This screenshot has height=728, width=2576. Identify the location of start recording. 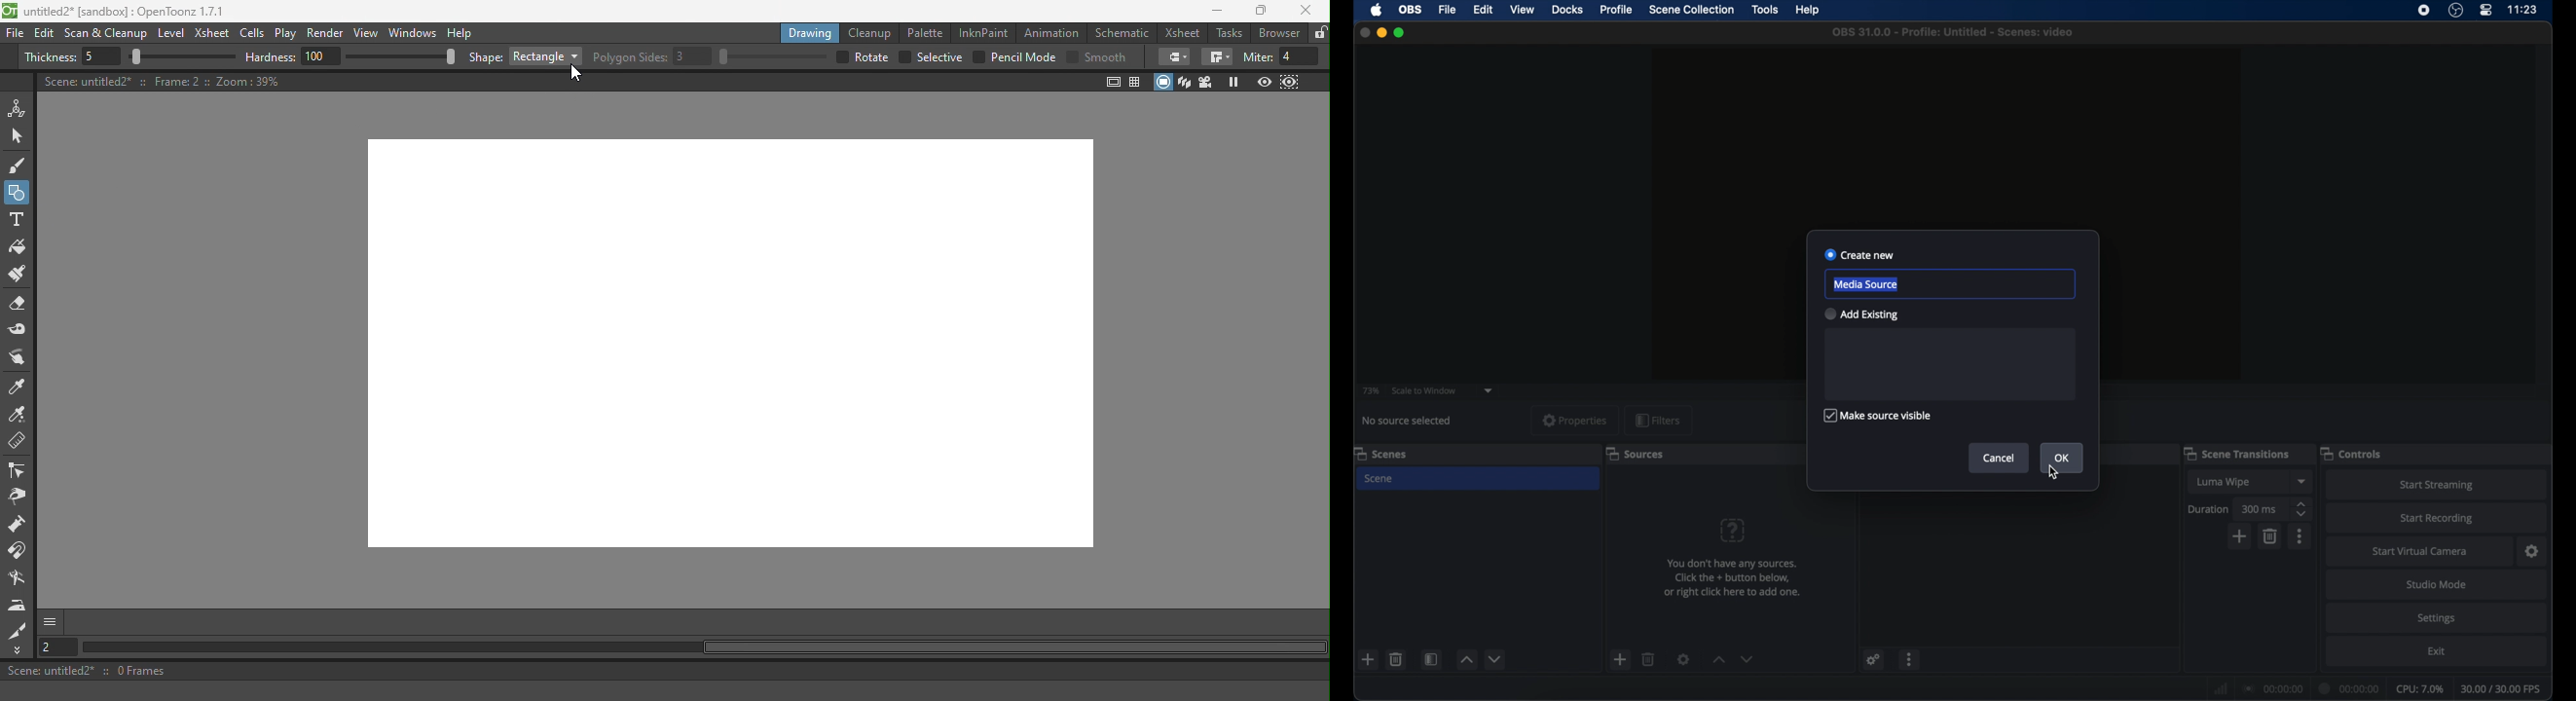
(2437, 519).